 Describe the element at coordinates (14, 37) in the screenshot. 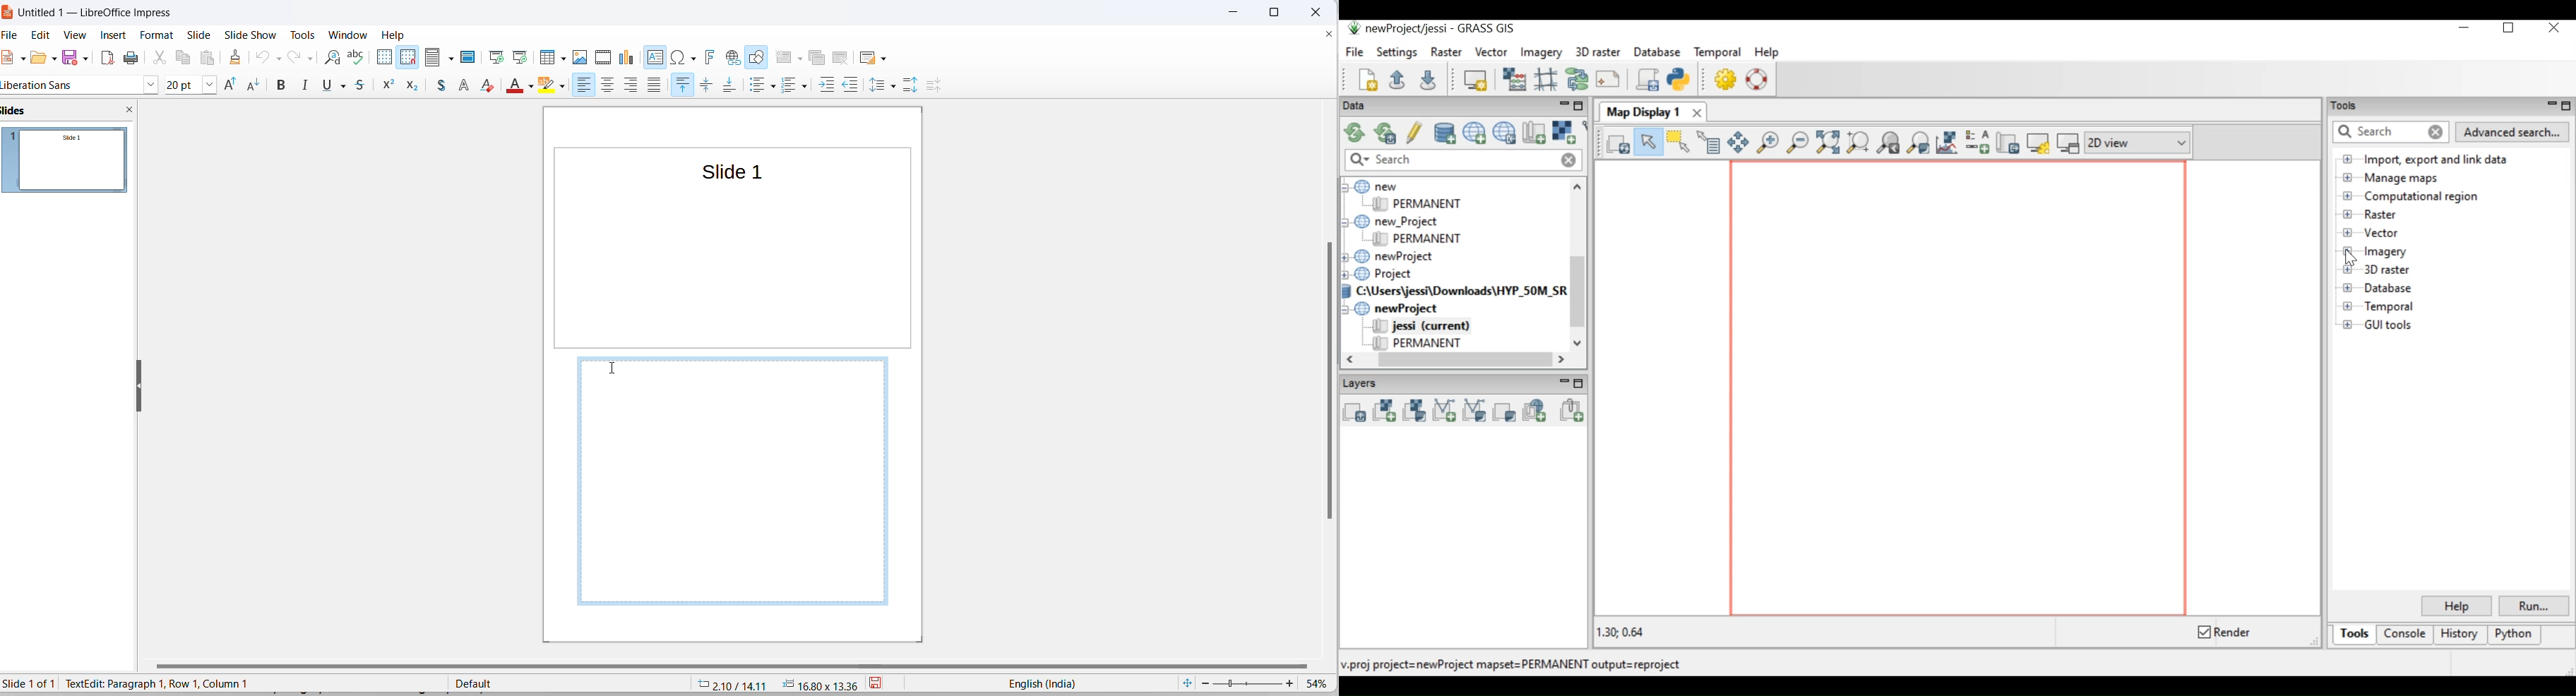

I see `file` at that location.